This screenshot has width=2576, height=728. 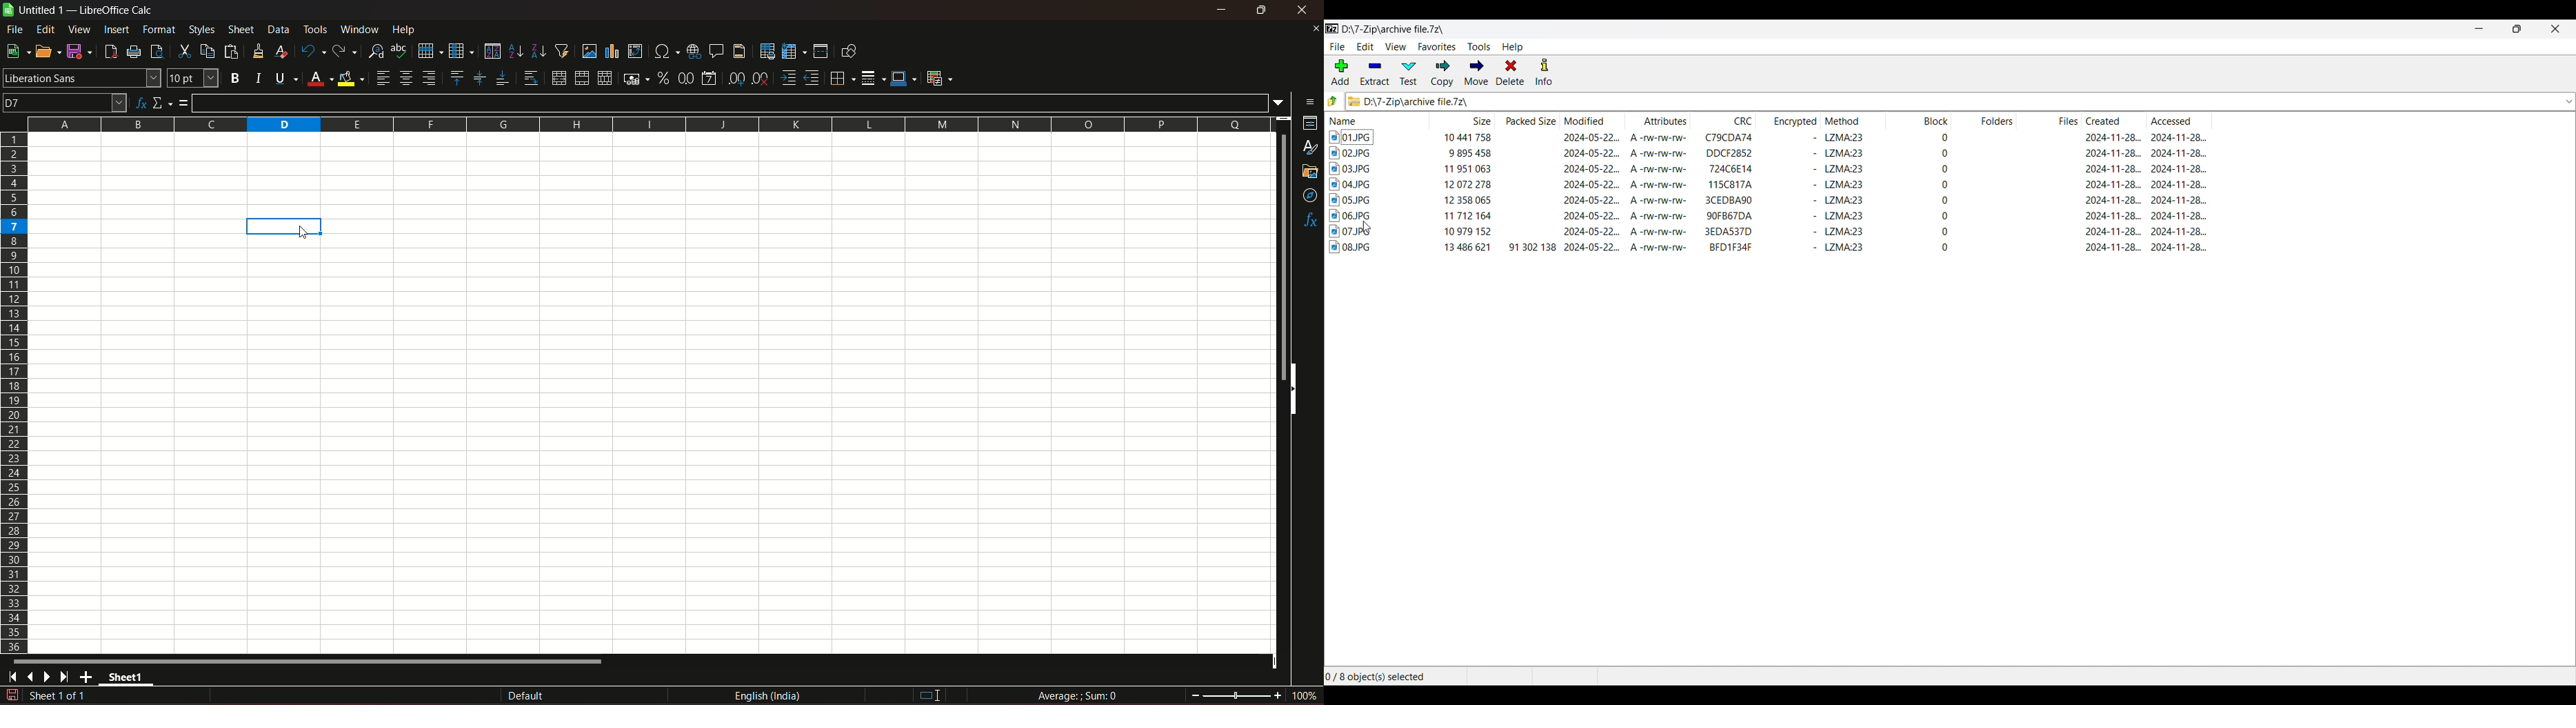 What do you see at coordinates (2179, 153) in the screenshot?
I see `accessed date & time` at bounding box center [2179, 153].